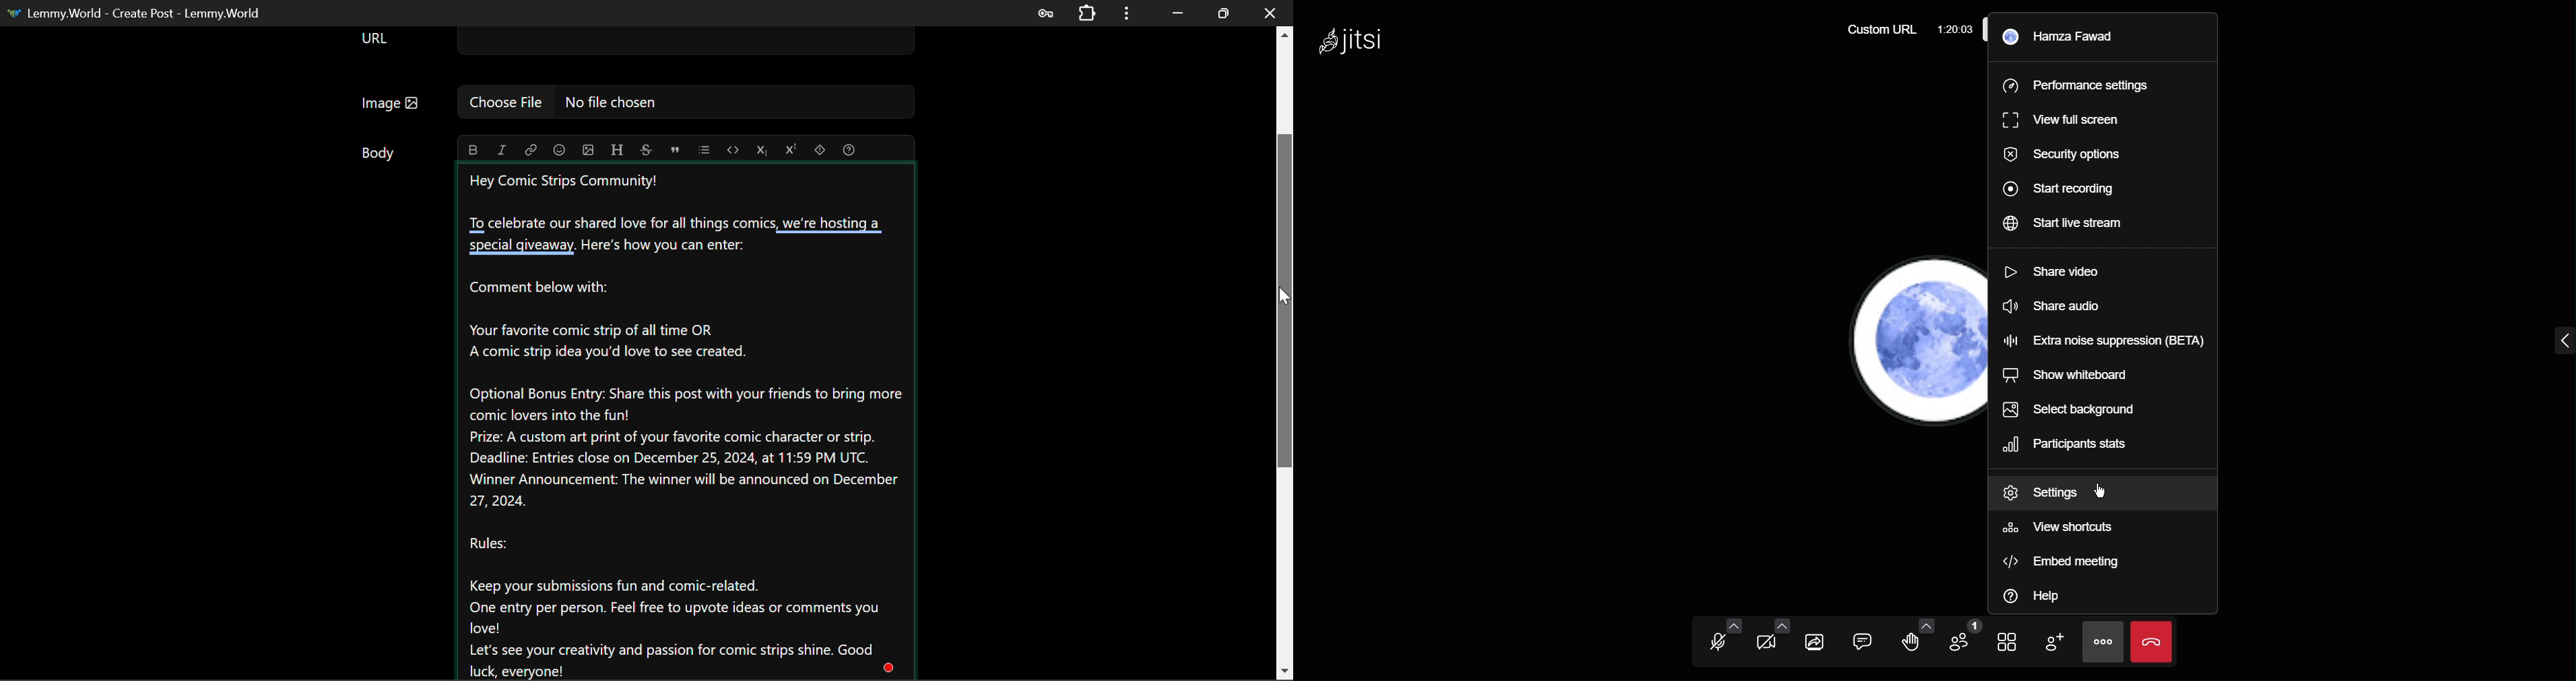 The height and width of the screenshot is (700, 2576). Describe the element at coordinates (618, 151) in the screenshot. I see `header` at that location.